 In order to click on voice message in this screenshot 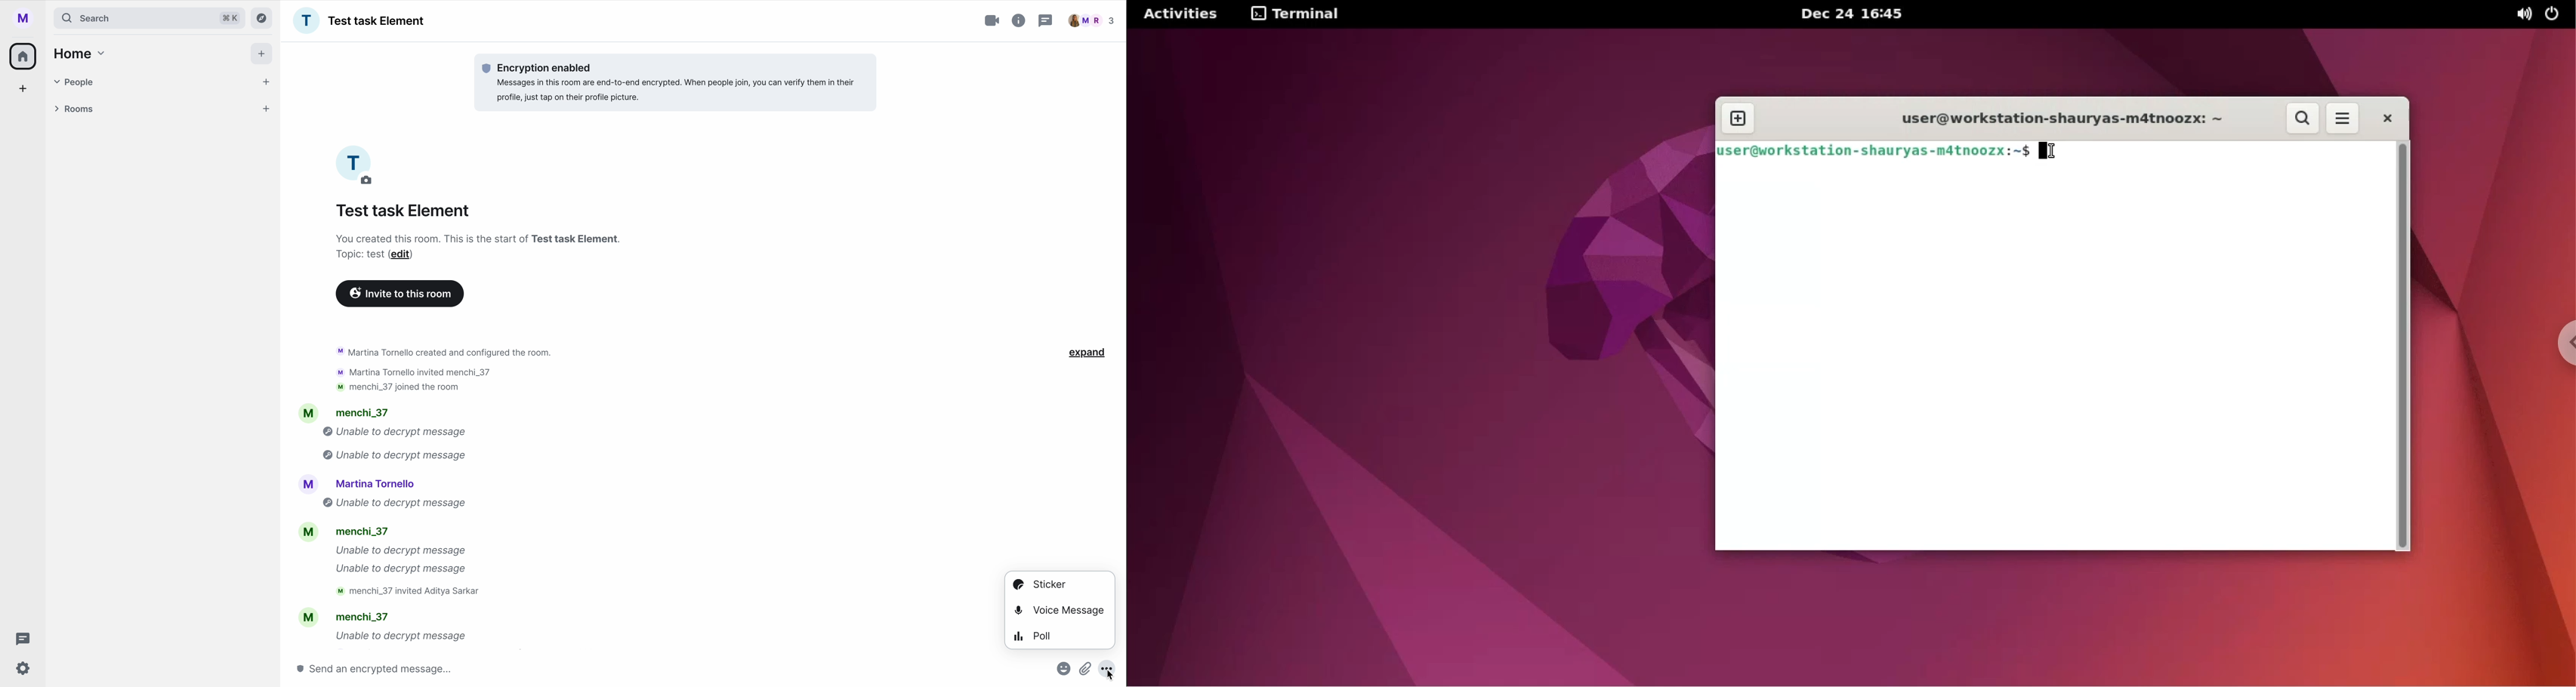, I will do `click(1060, 608)`.